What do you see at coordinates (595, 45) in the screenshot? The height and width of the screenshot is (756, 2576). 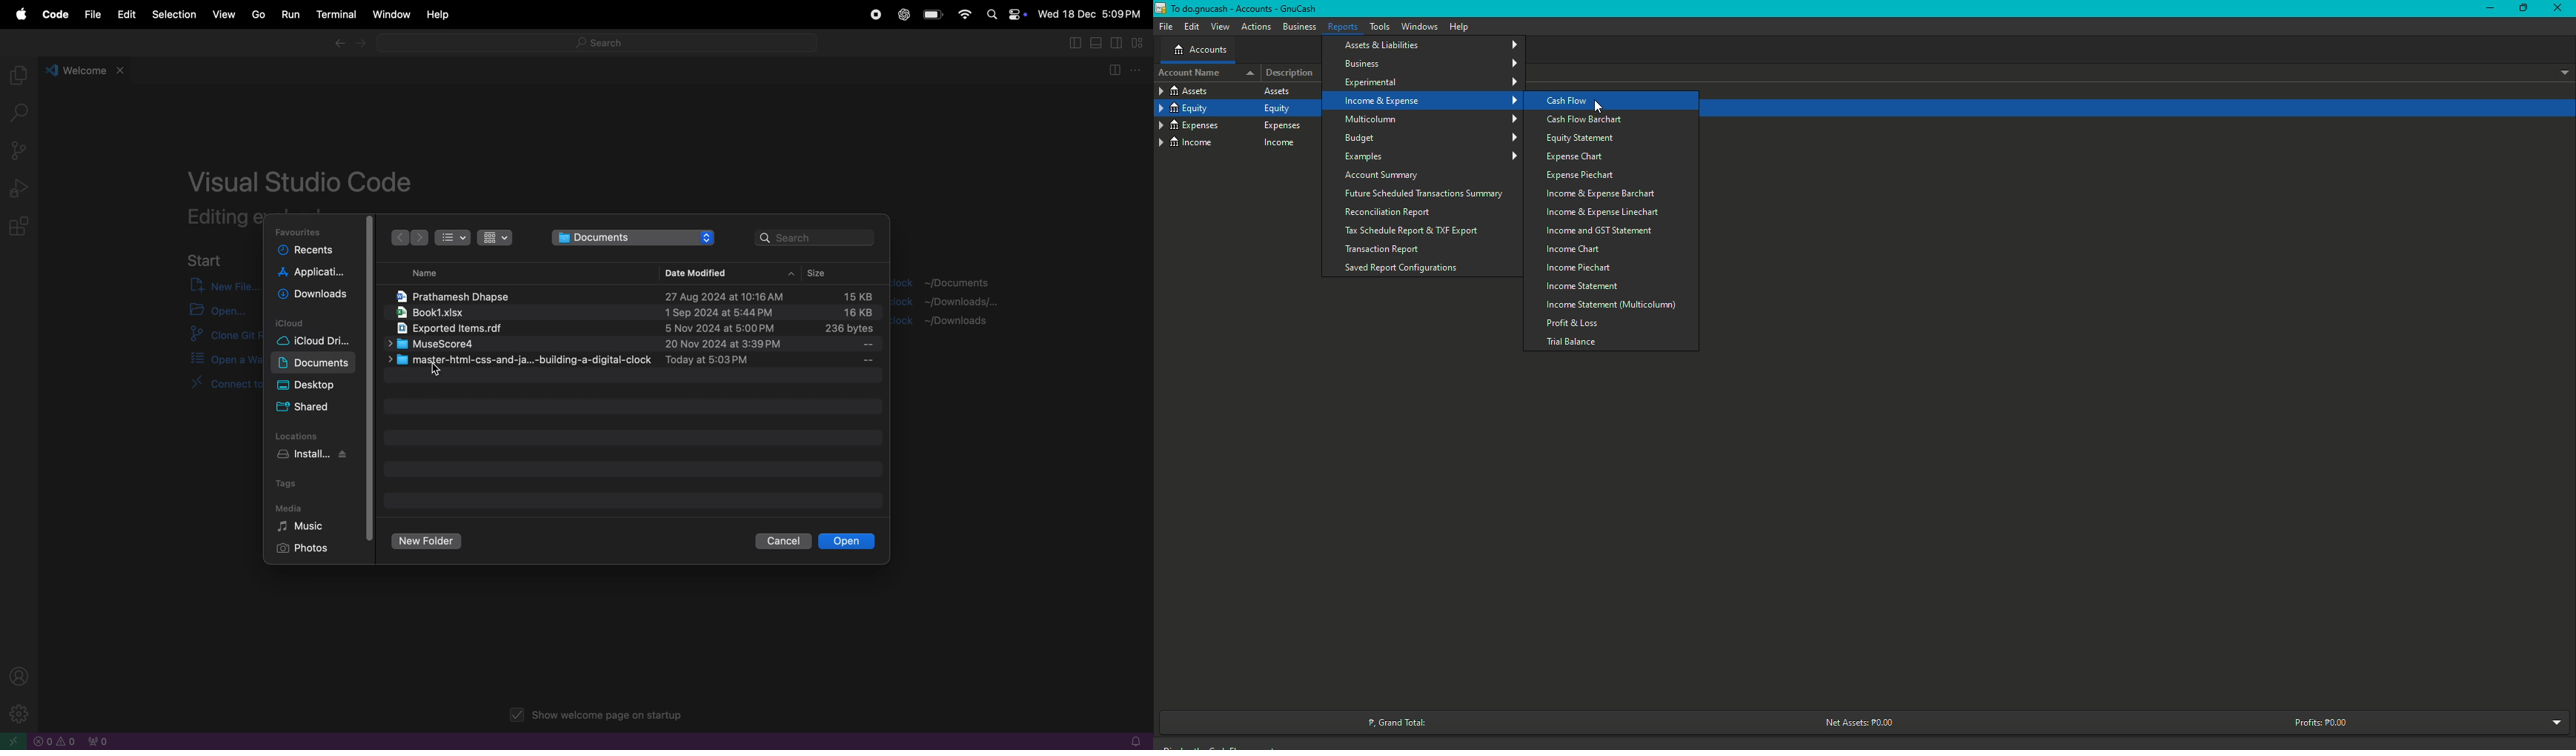 I see `search bar` at bounding box center [595, 45].